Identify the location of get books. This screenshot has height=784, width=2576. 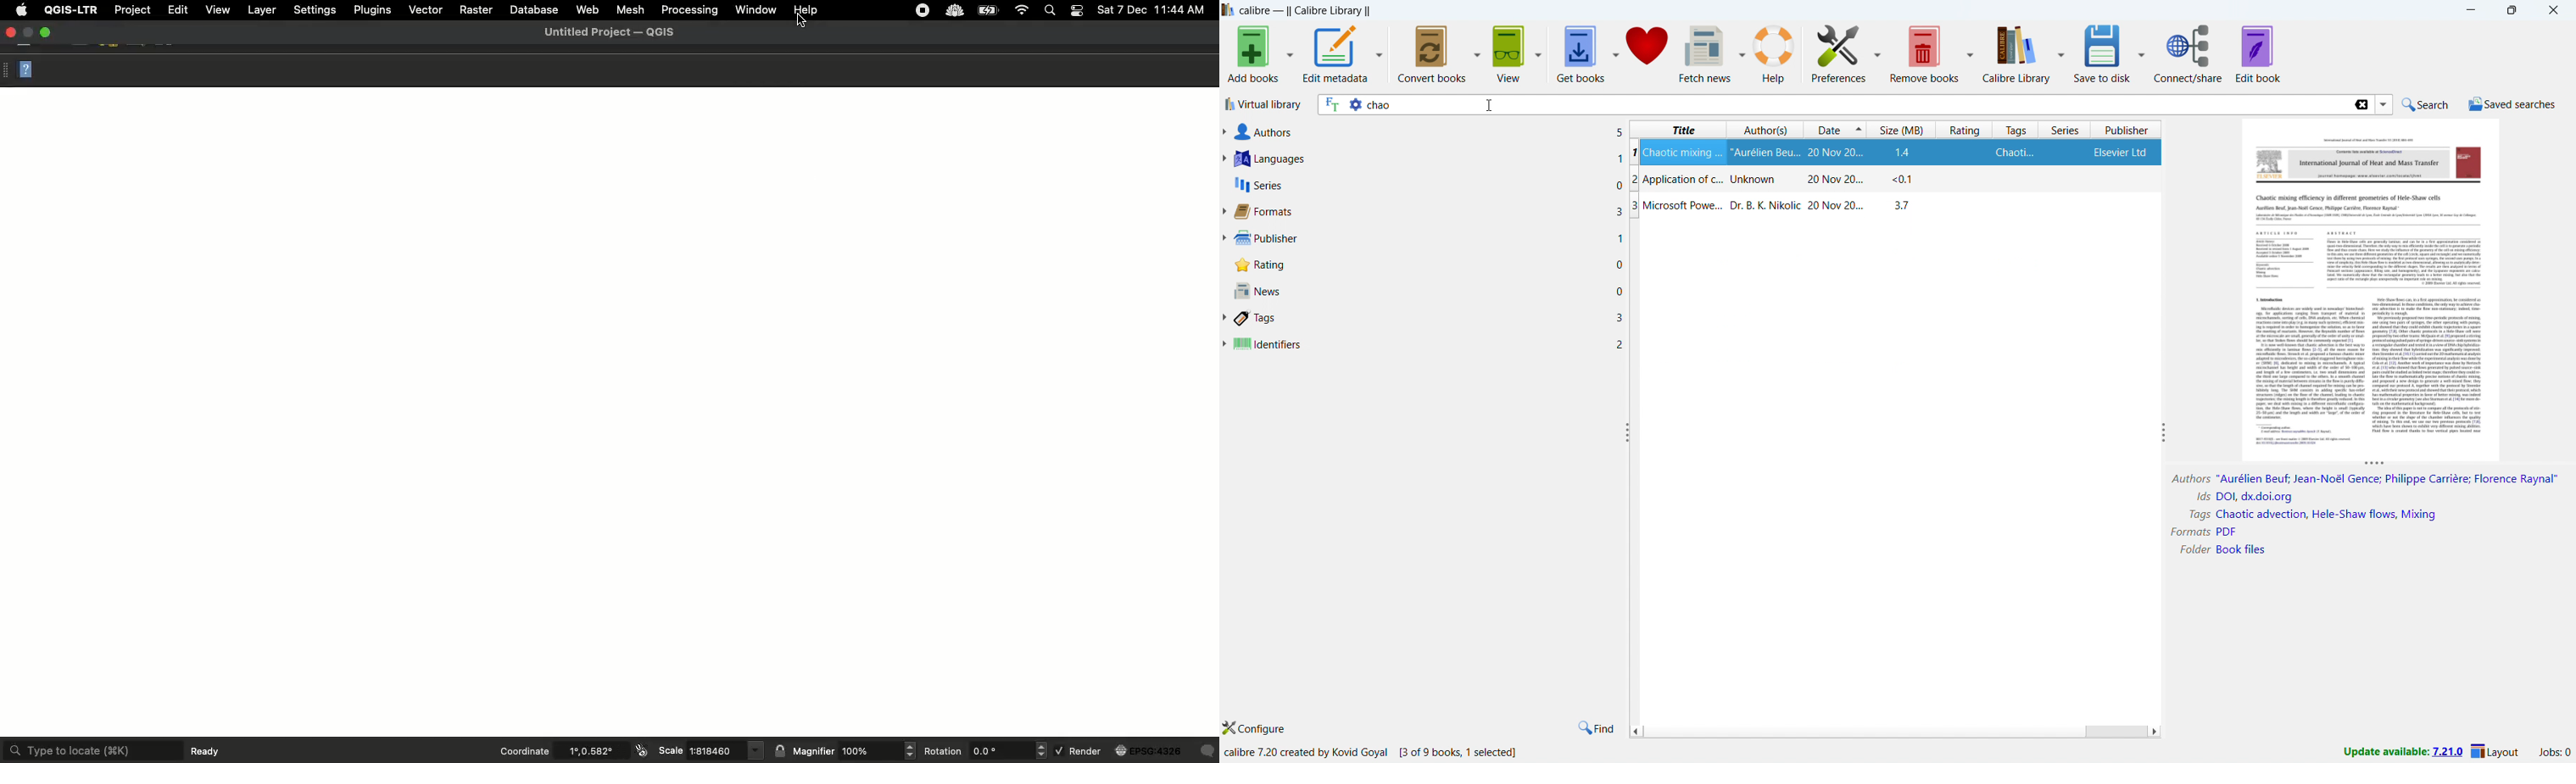
(1580, 52).